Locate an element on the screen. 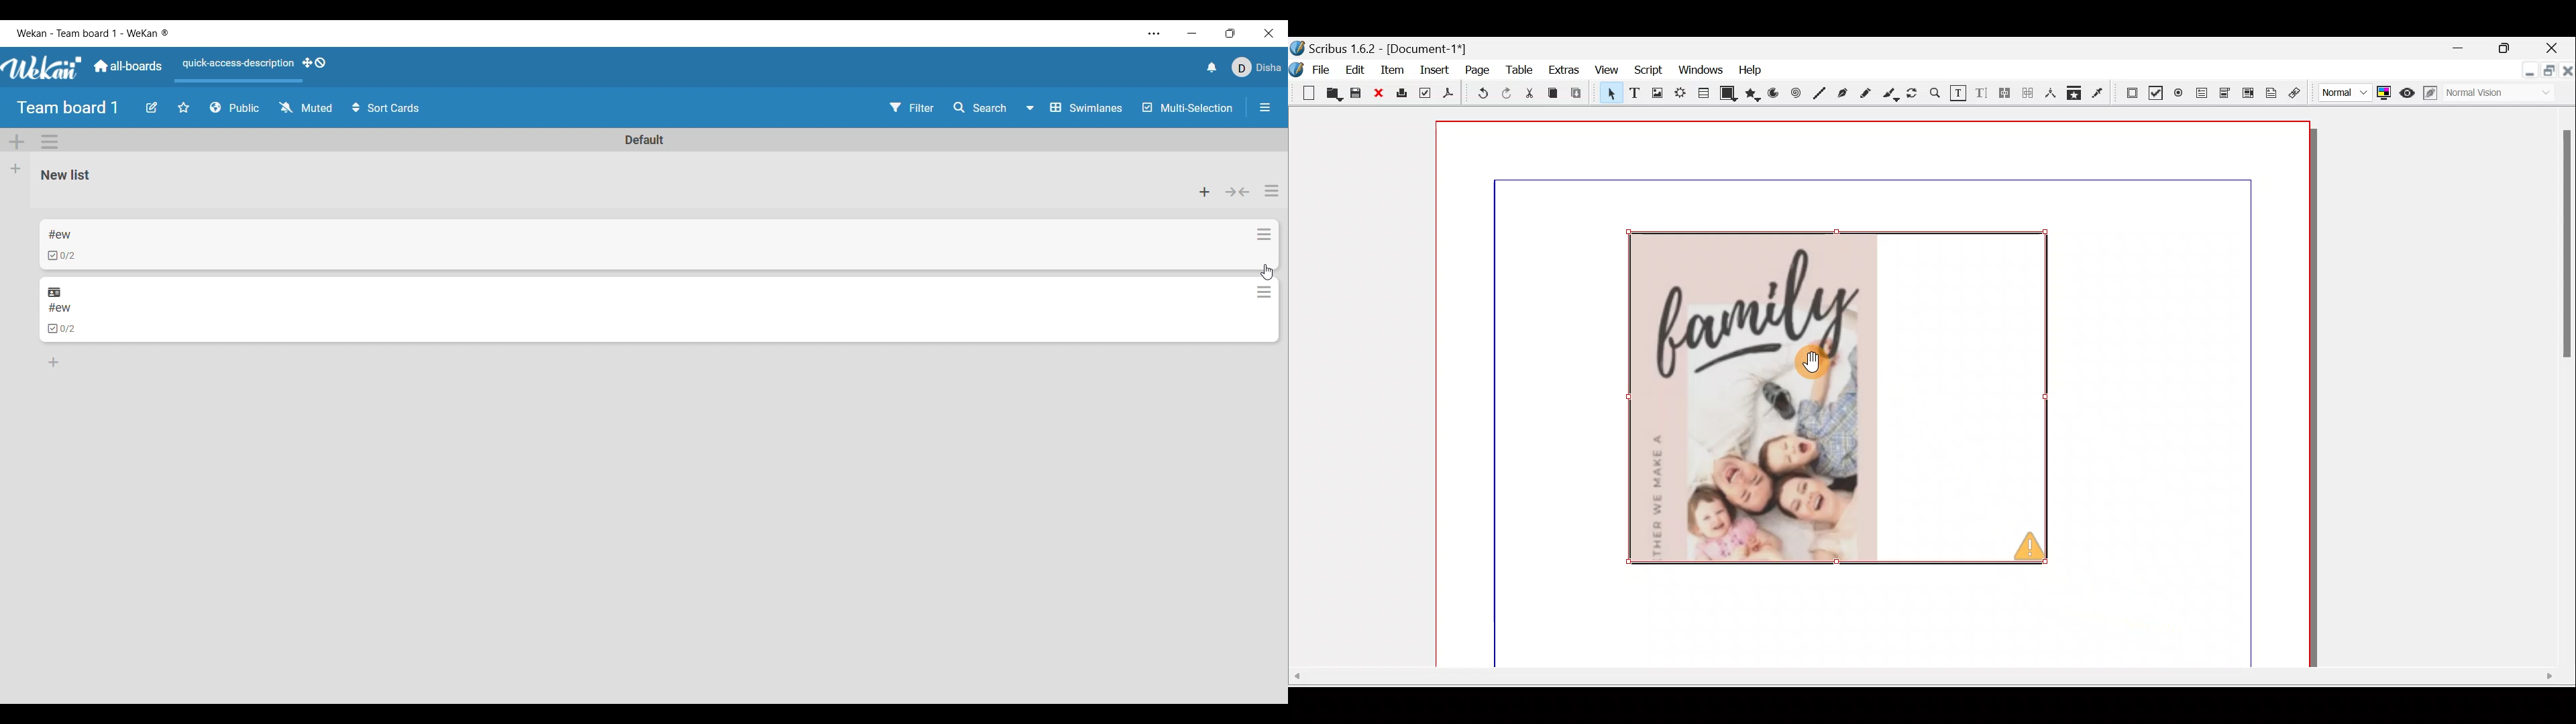  PDF push button is located at coordinates (2126, 93).